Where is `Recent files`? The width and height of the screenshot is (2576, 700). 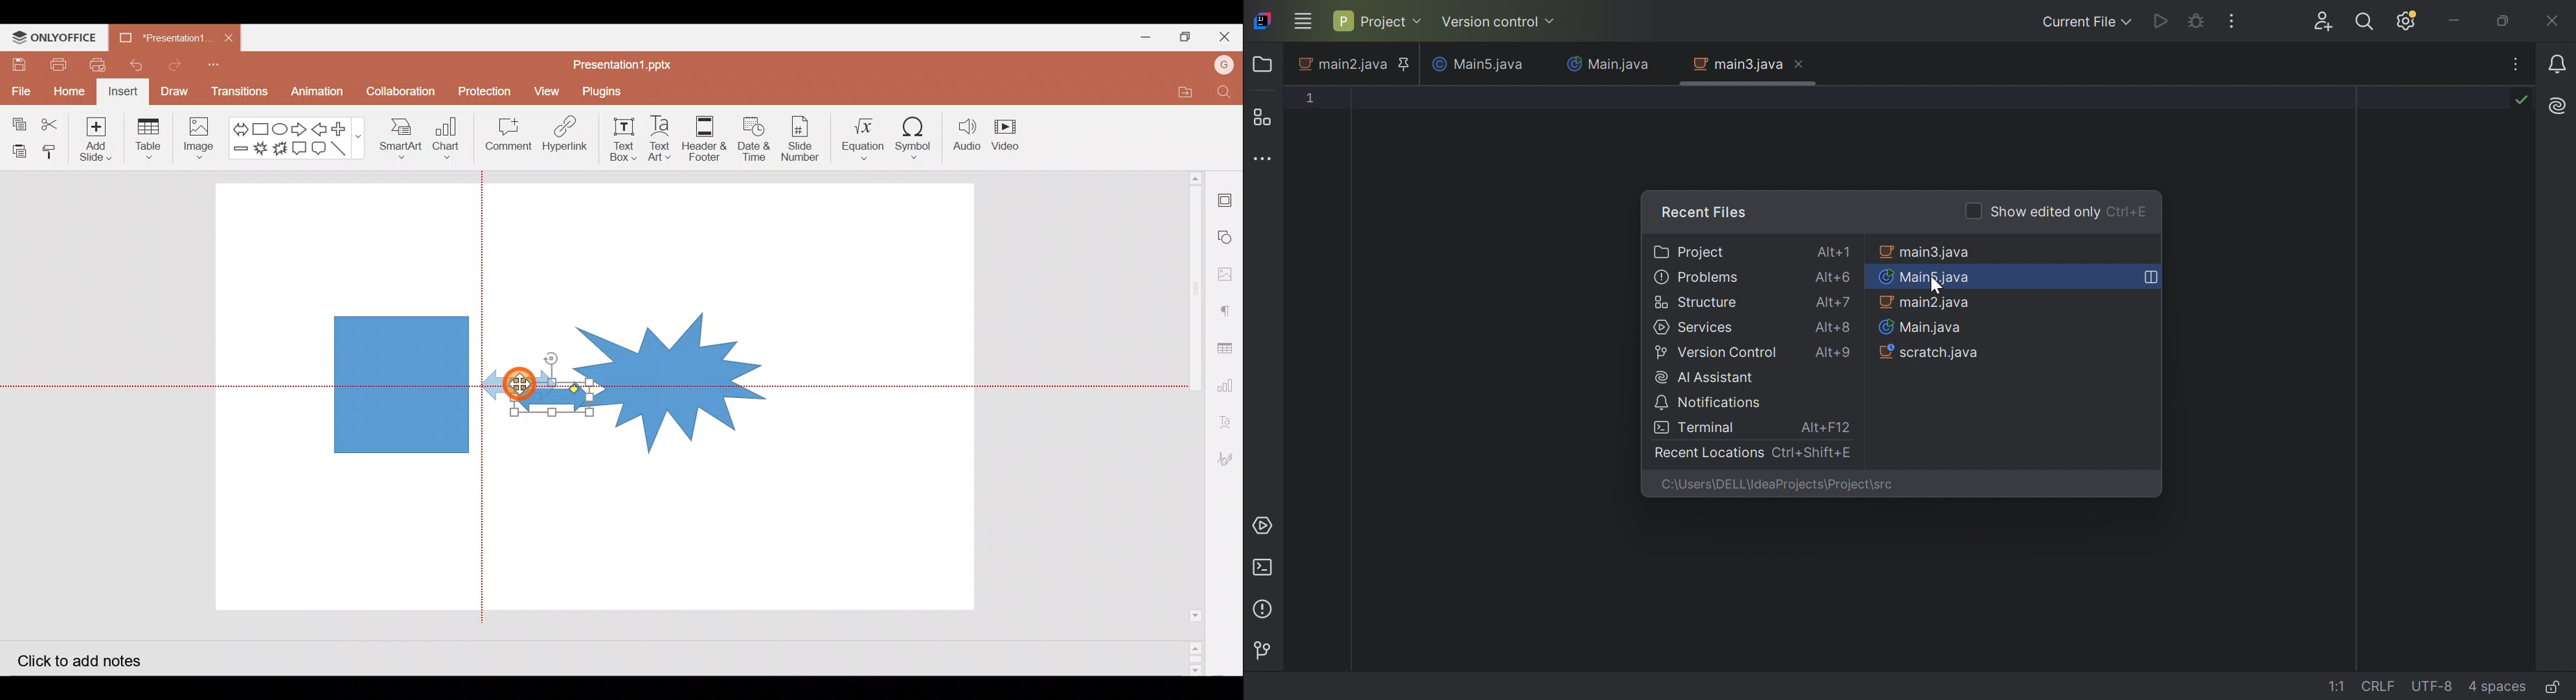 Recent files is located at coordinates (1703, 213).